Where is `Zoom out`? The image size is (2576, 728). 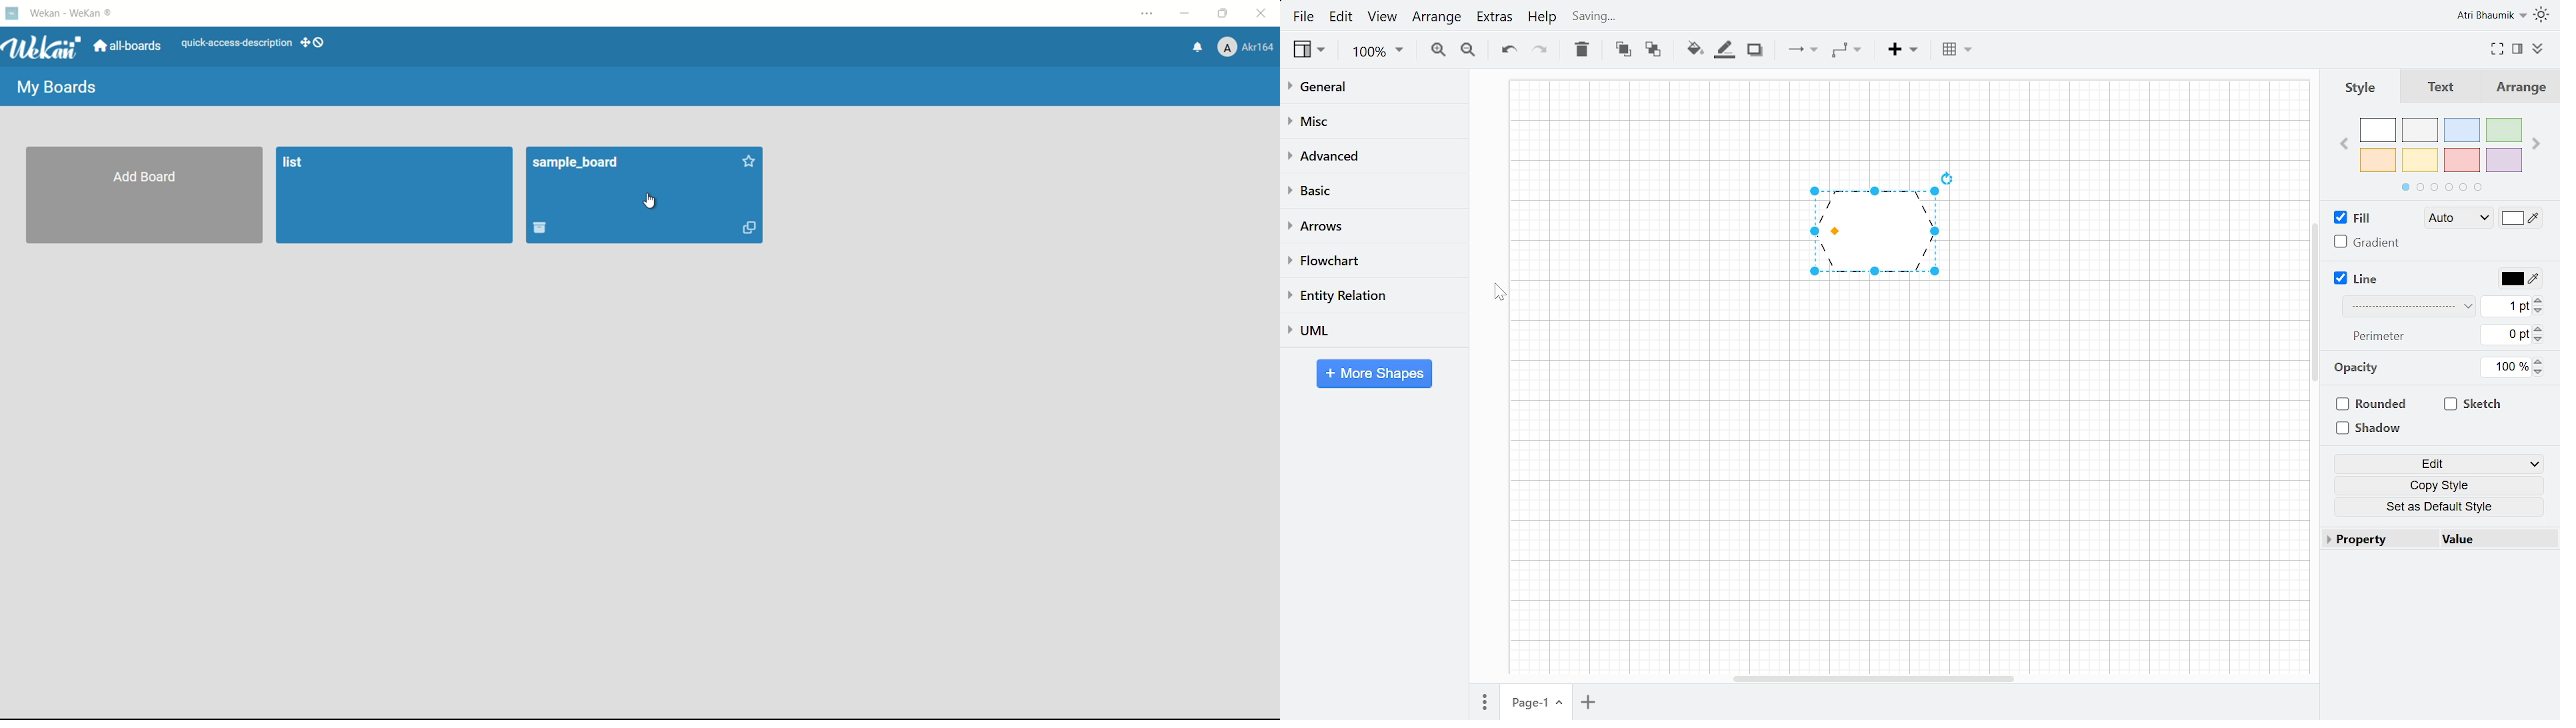 Zoom out is located at coordinates (1468, 49).